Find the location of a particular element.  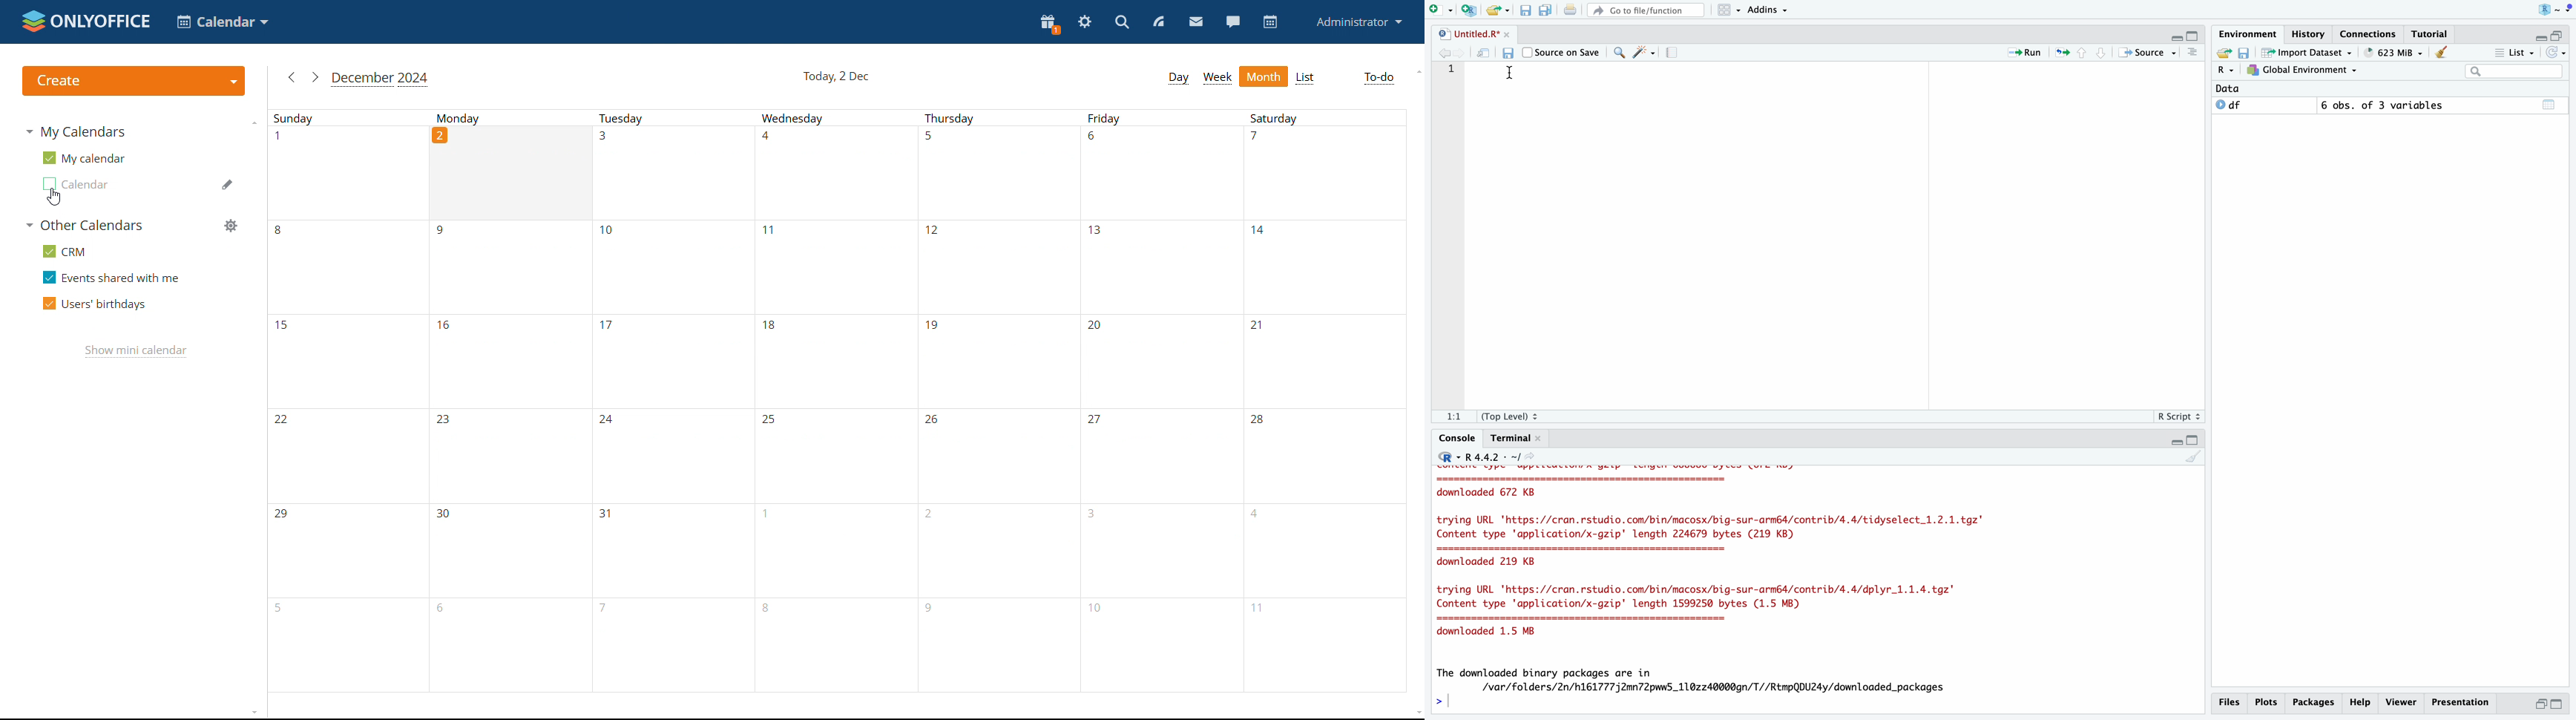

thursday is located at coordinates (999, 120).